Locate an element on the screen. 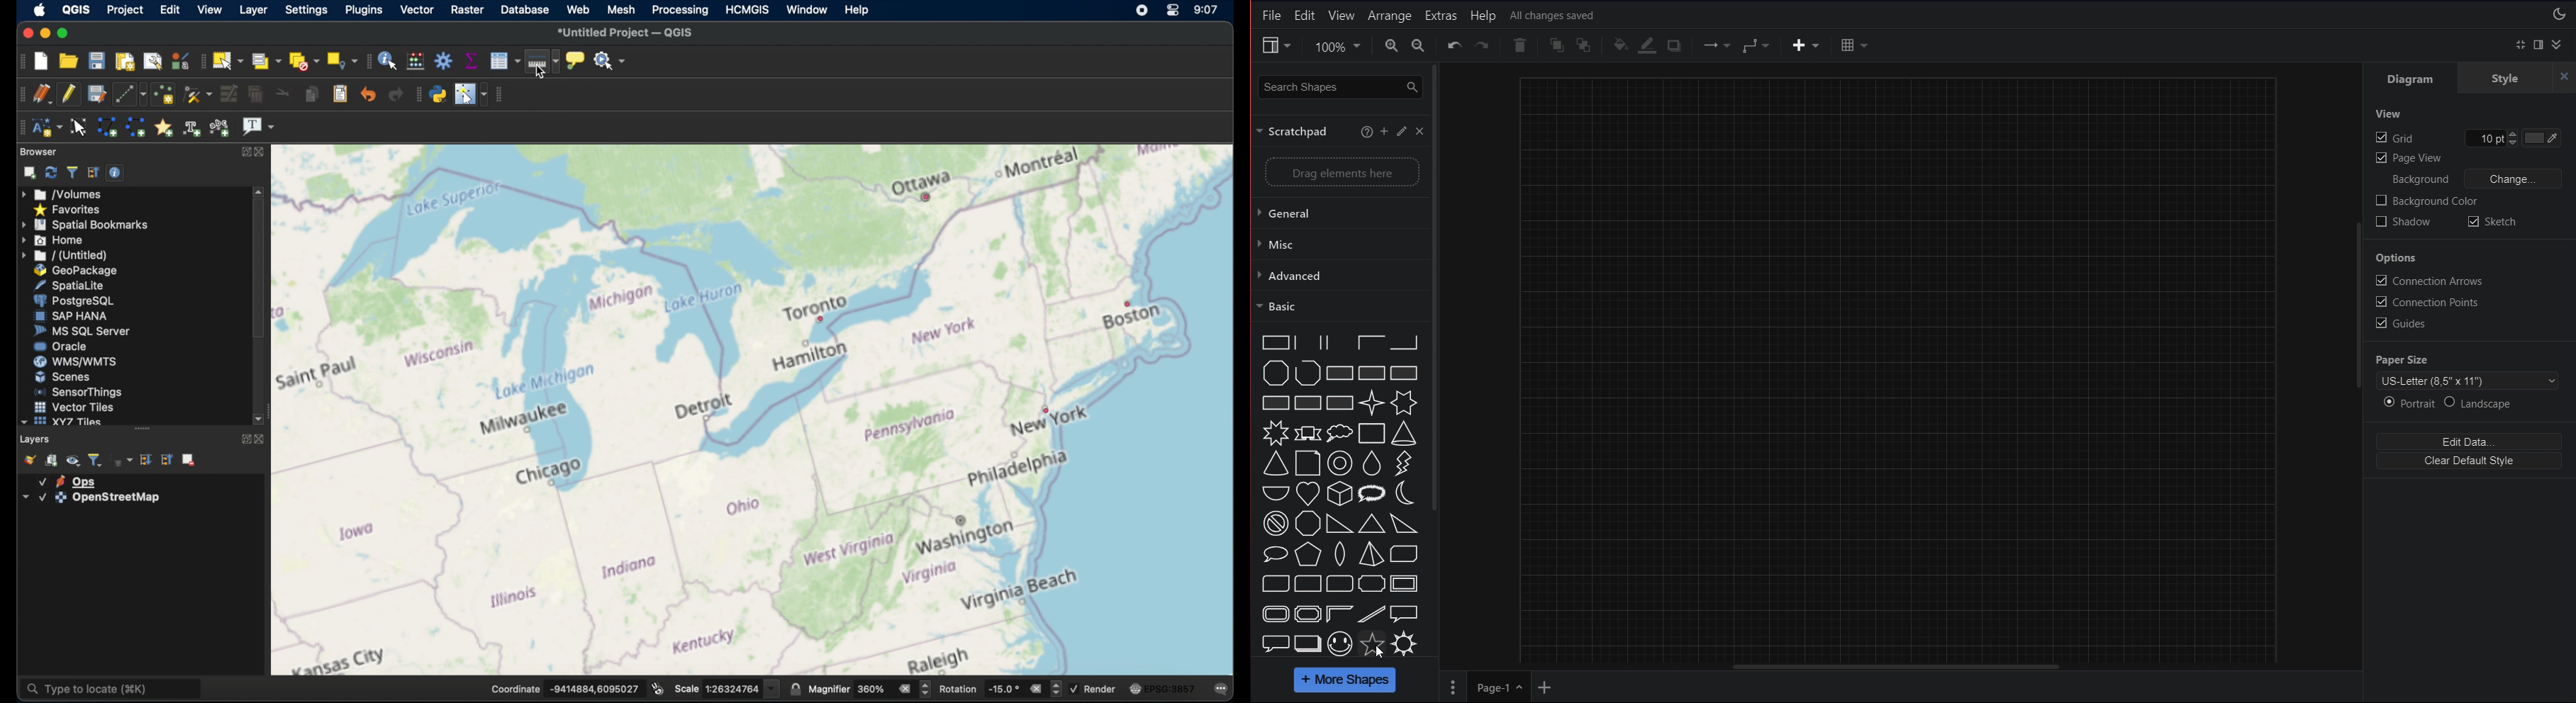  8 point star is located at coordinates (1275, 433).